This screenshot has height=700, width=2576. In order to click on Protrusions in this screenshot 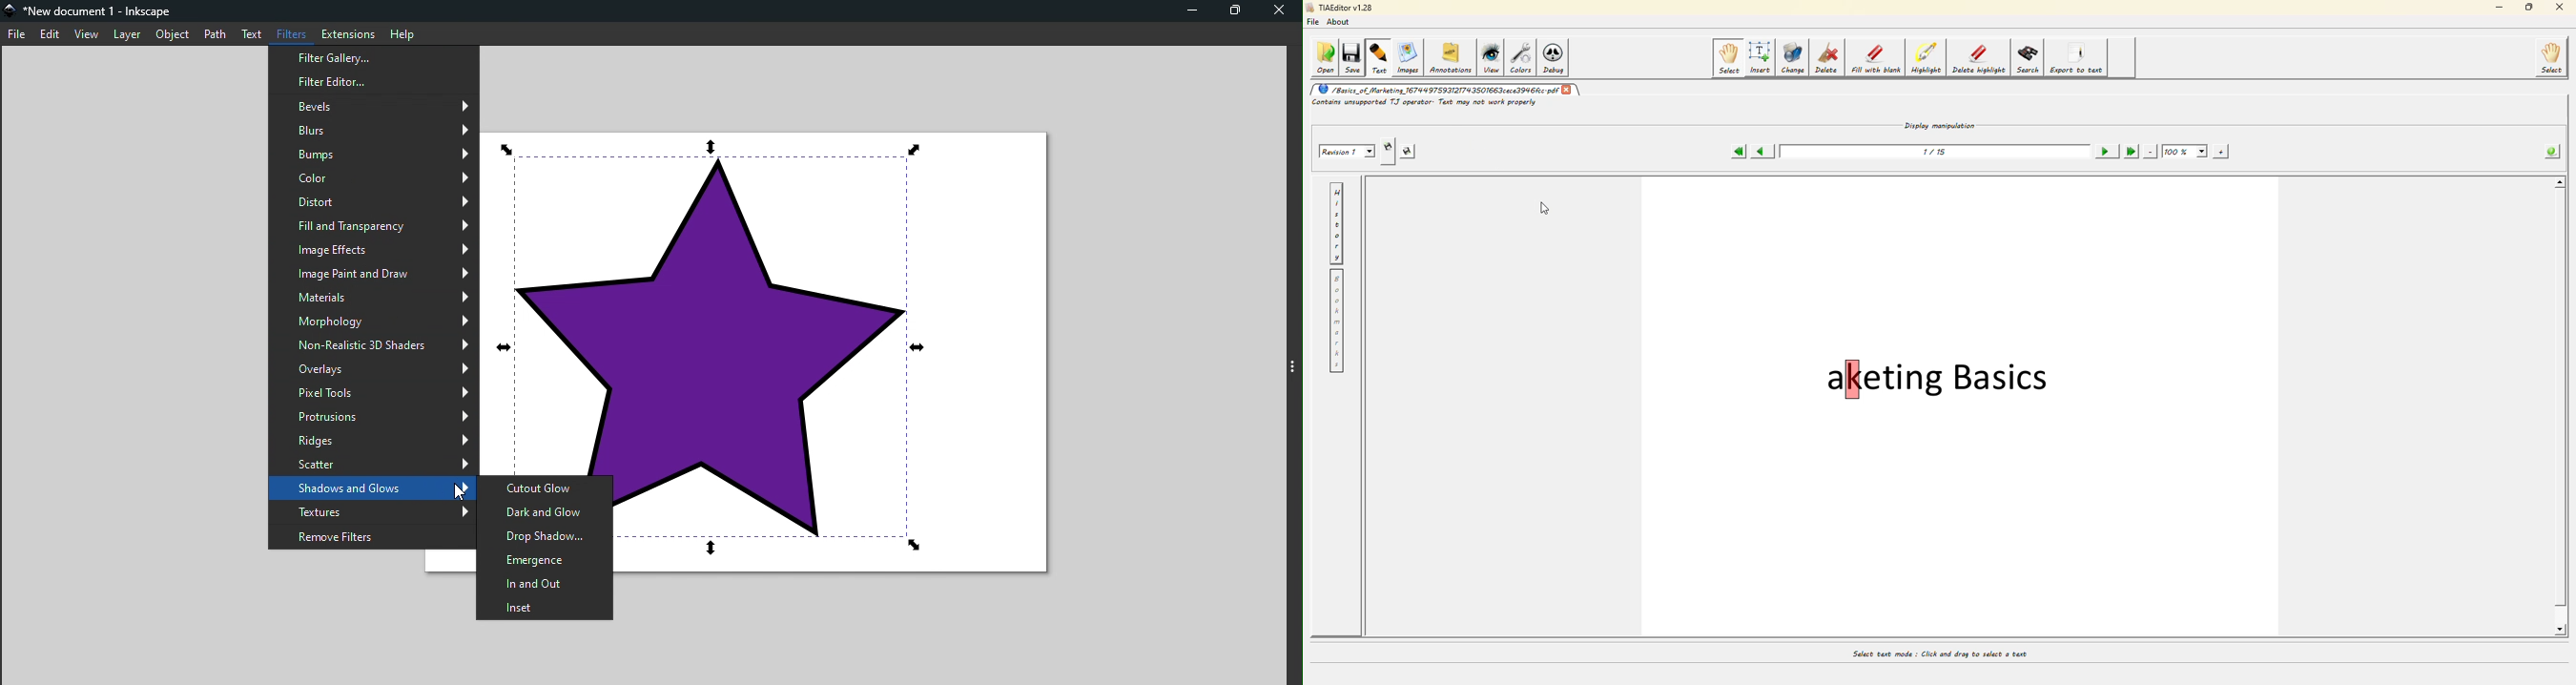, I will do `click(374, 418)`.